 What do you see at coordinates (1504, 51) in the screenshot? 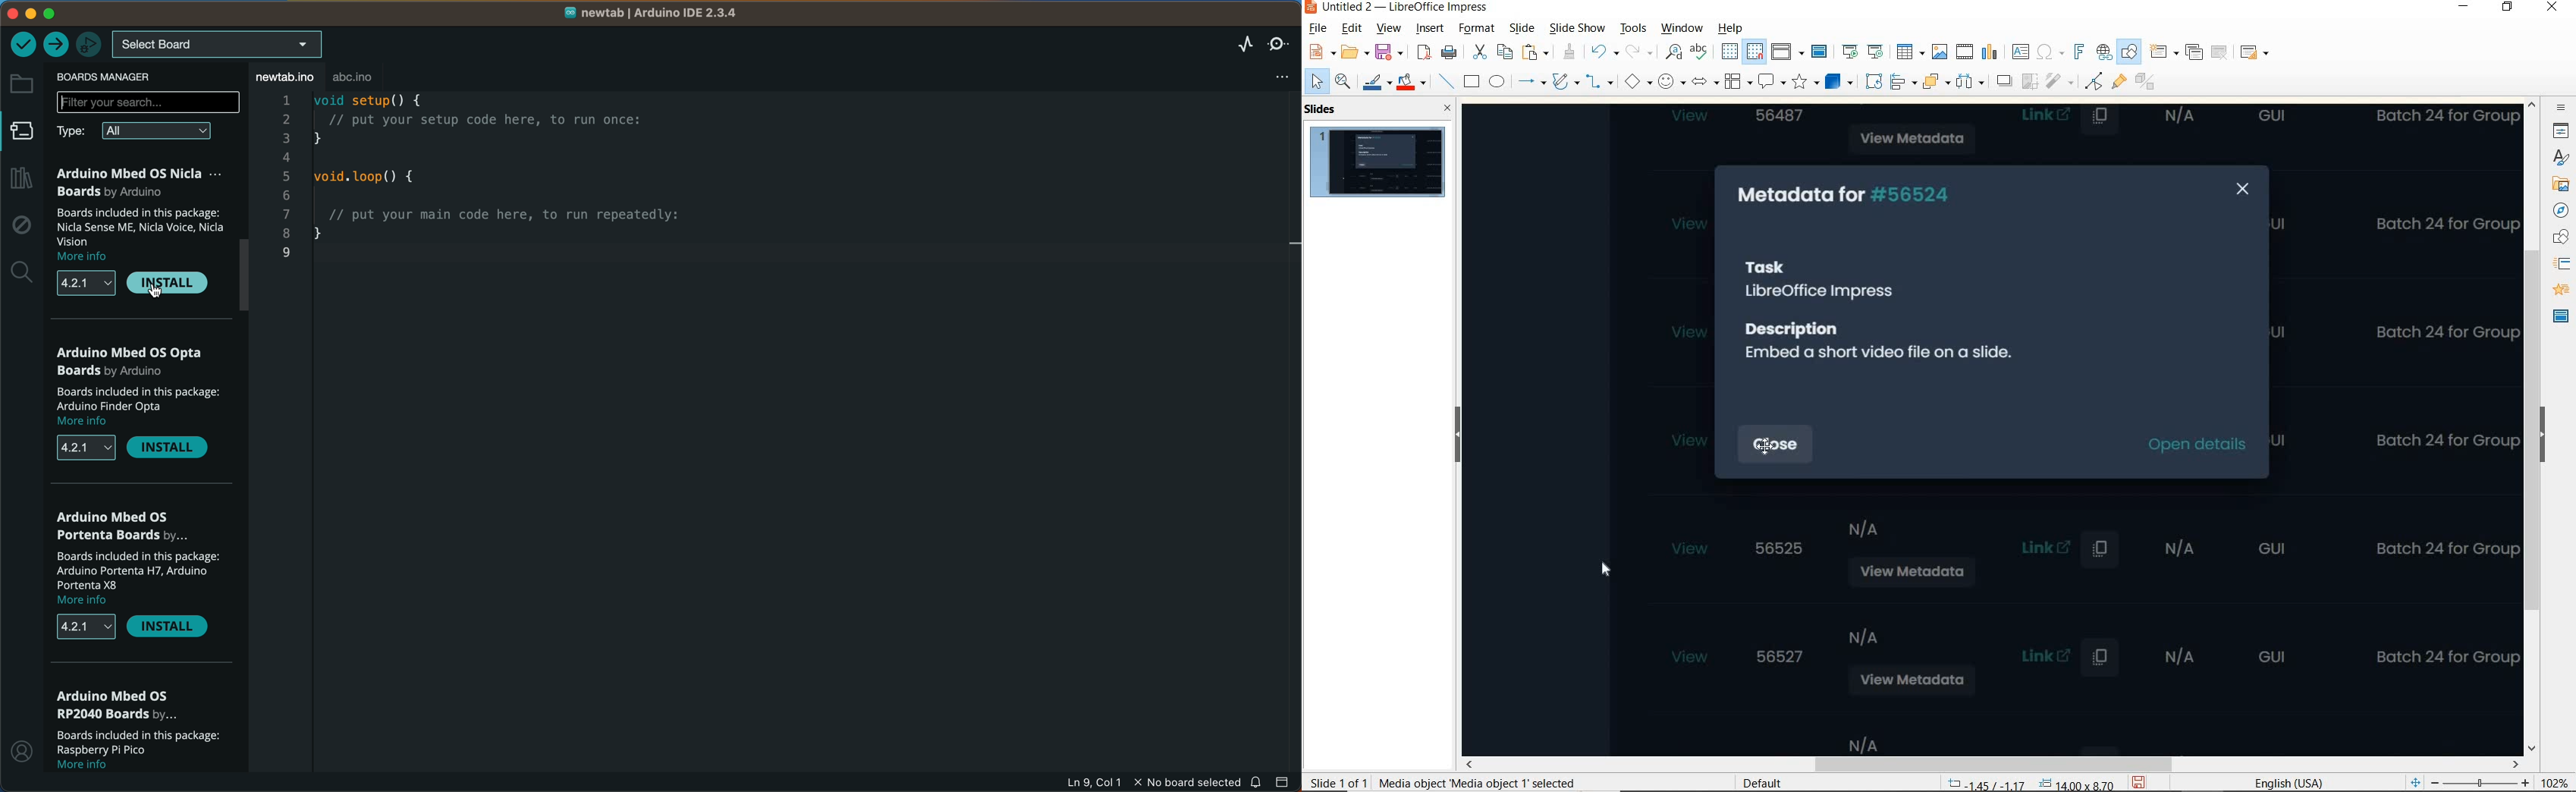
I see `COPY` at bounding box center [1504, 51].